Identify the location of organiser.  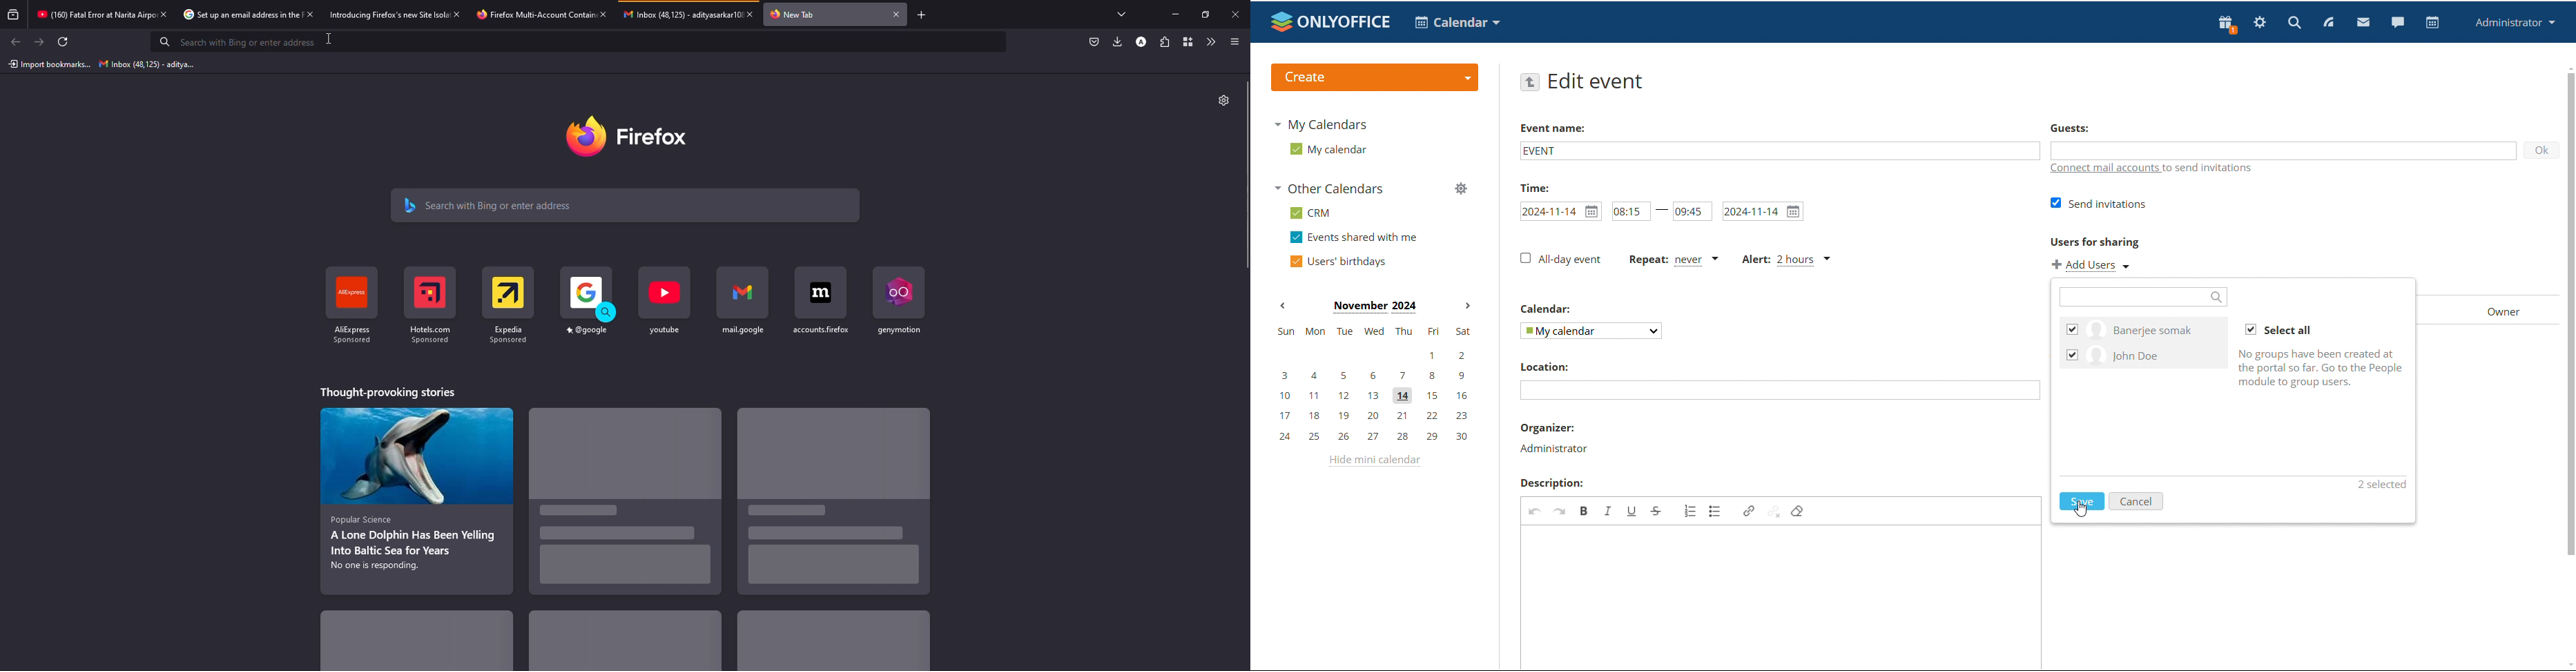
(1547, 427).